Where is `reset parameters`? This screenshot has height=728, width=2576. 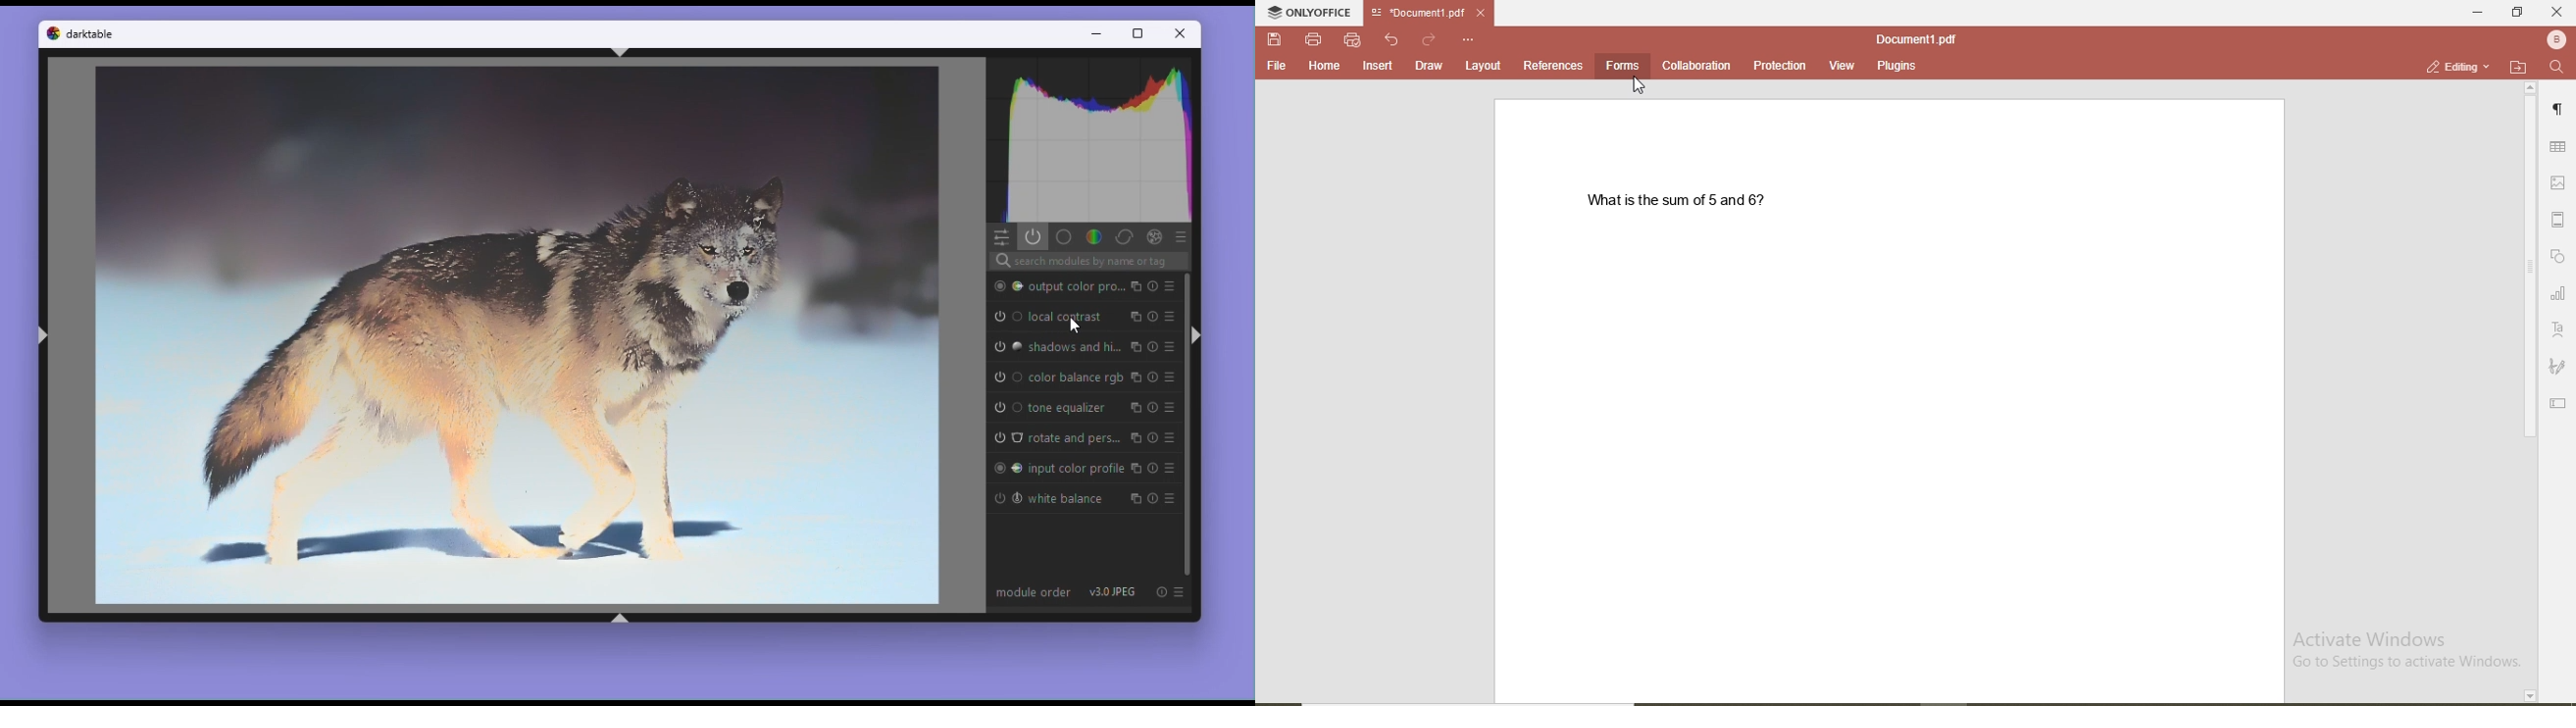 reset parameters is located at coordinates (1151, 378).